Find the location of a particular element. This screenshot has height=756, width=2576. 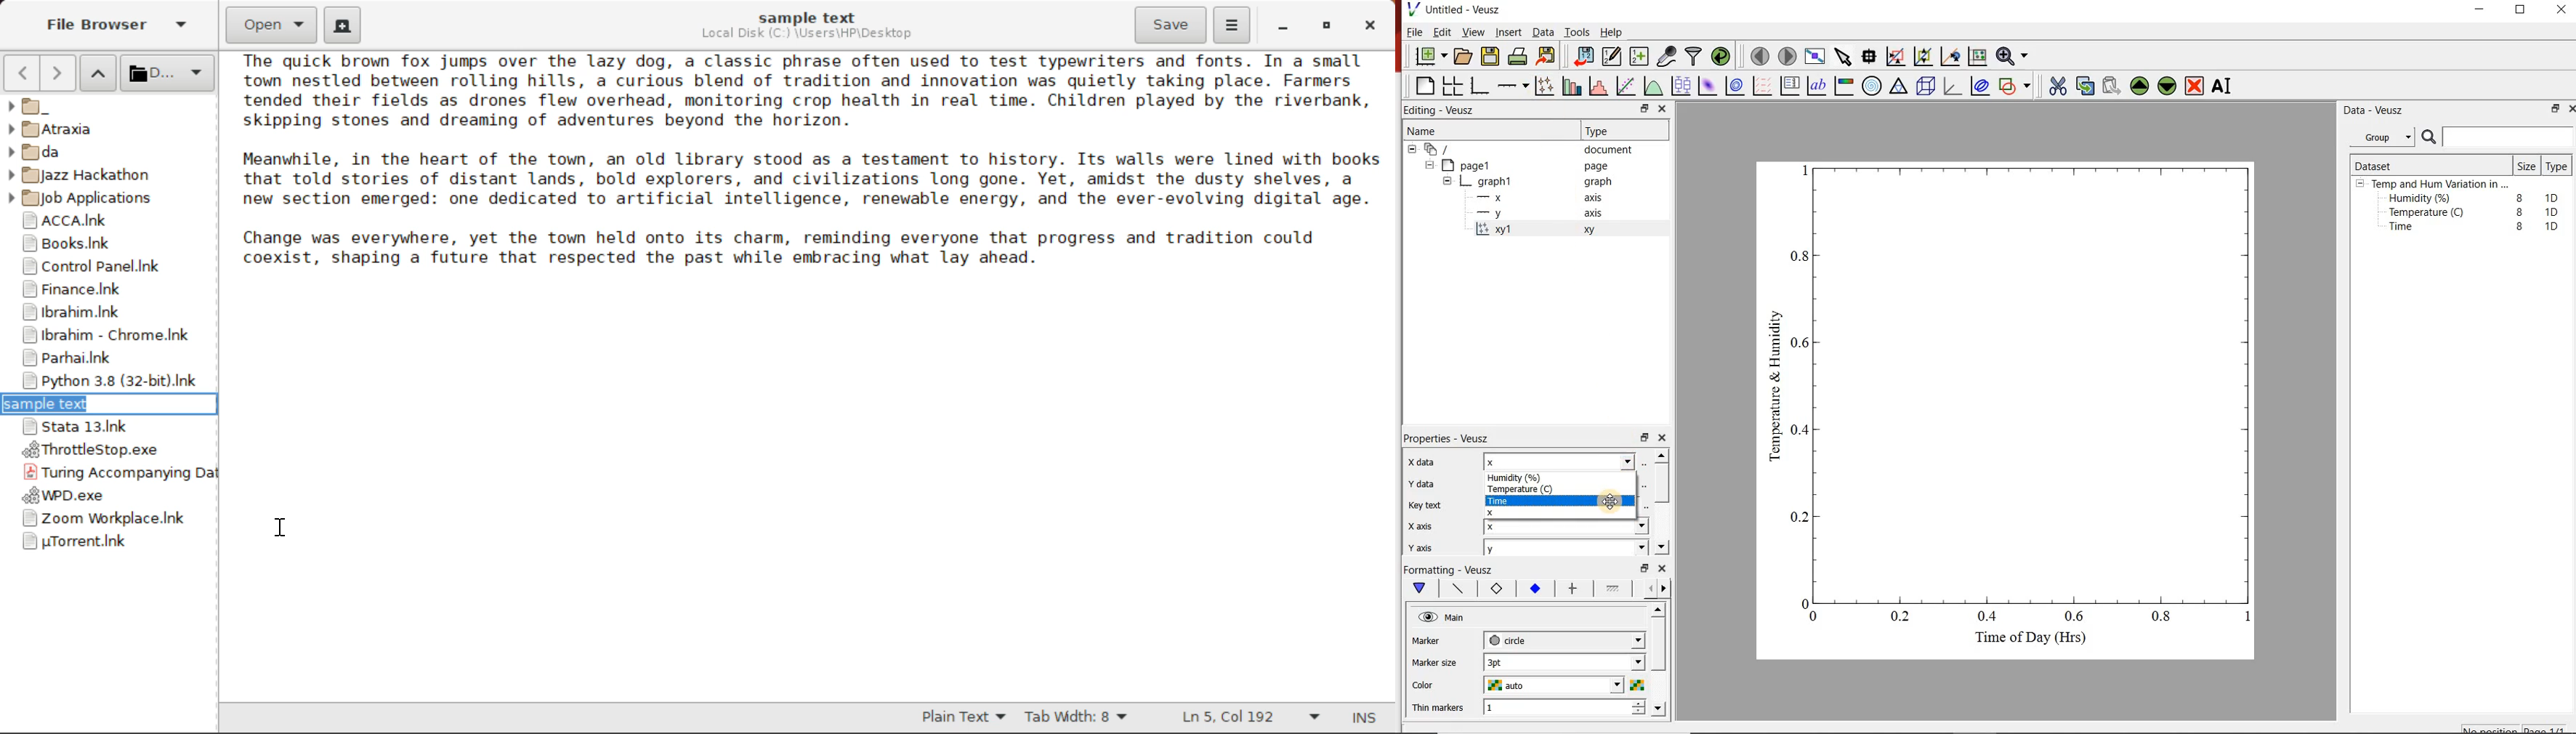

Insert is located at coordinates (1506, 32).